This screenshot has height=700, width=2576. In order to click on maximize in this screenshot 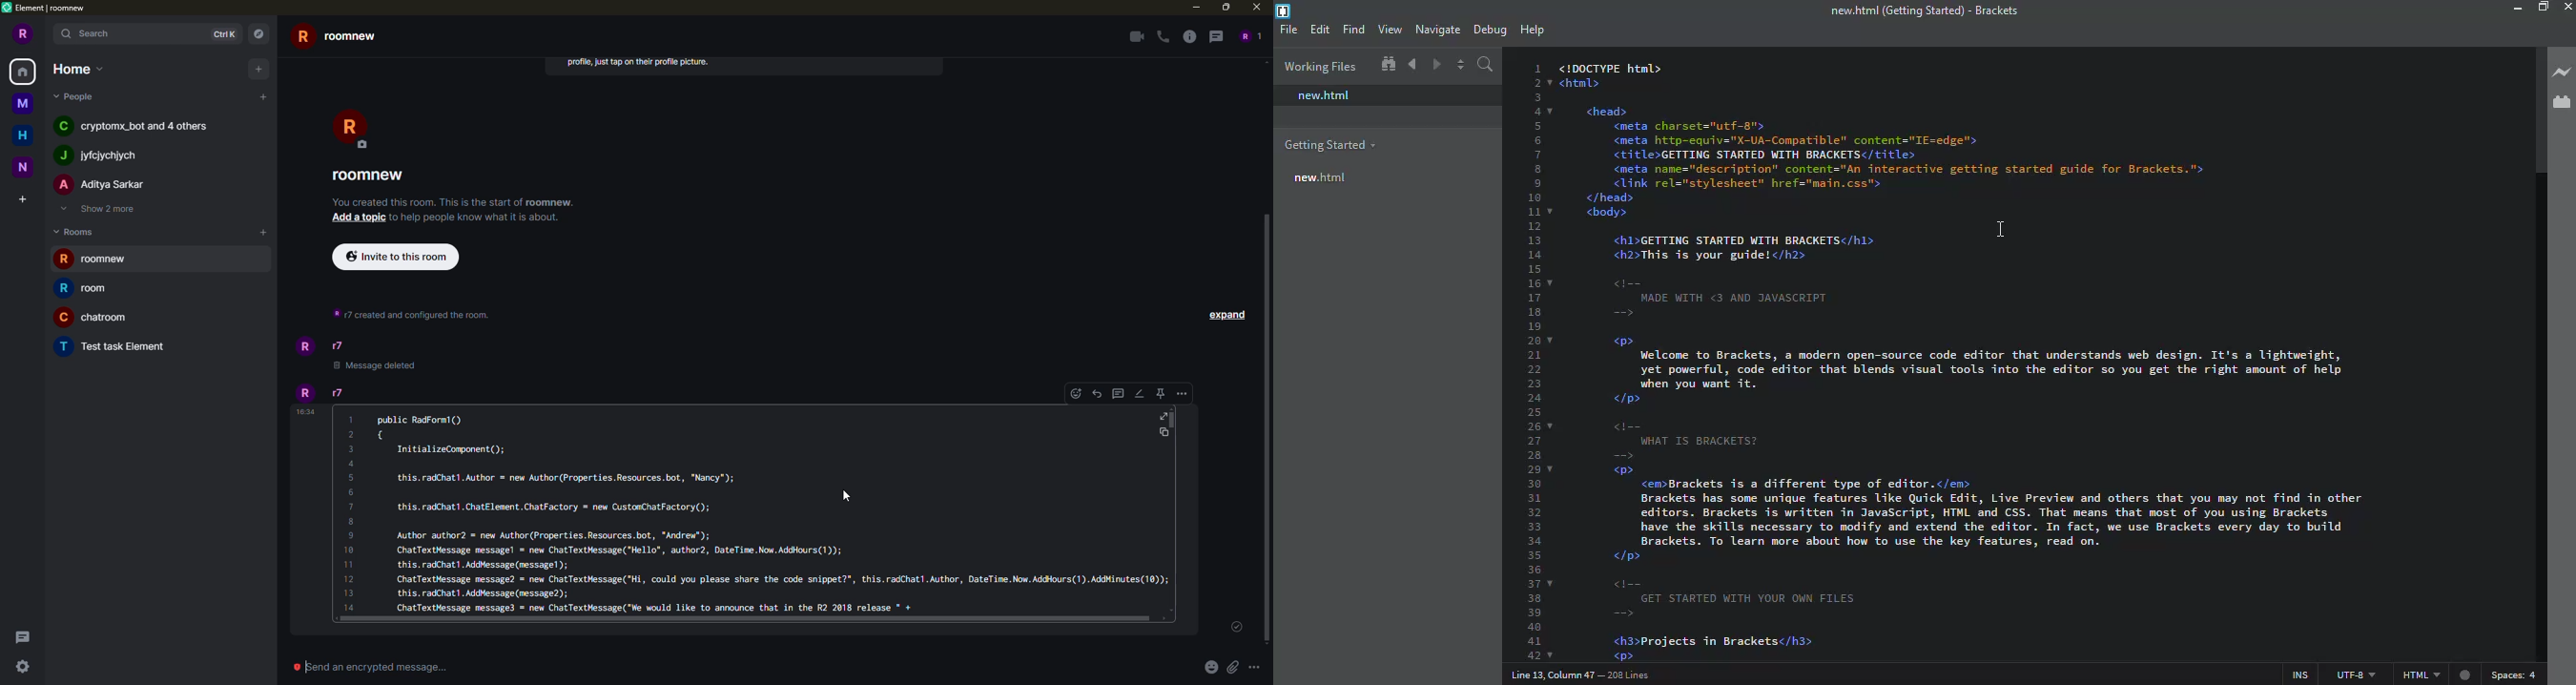, I will do `click(1225, 7)`.